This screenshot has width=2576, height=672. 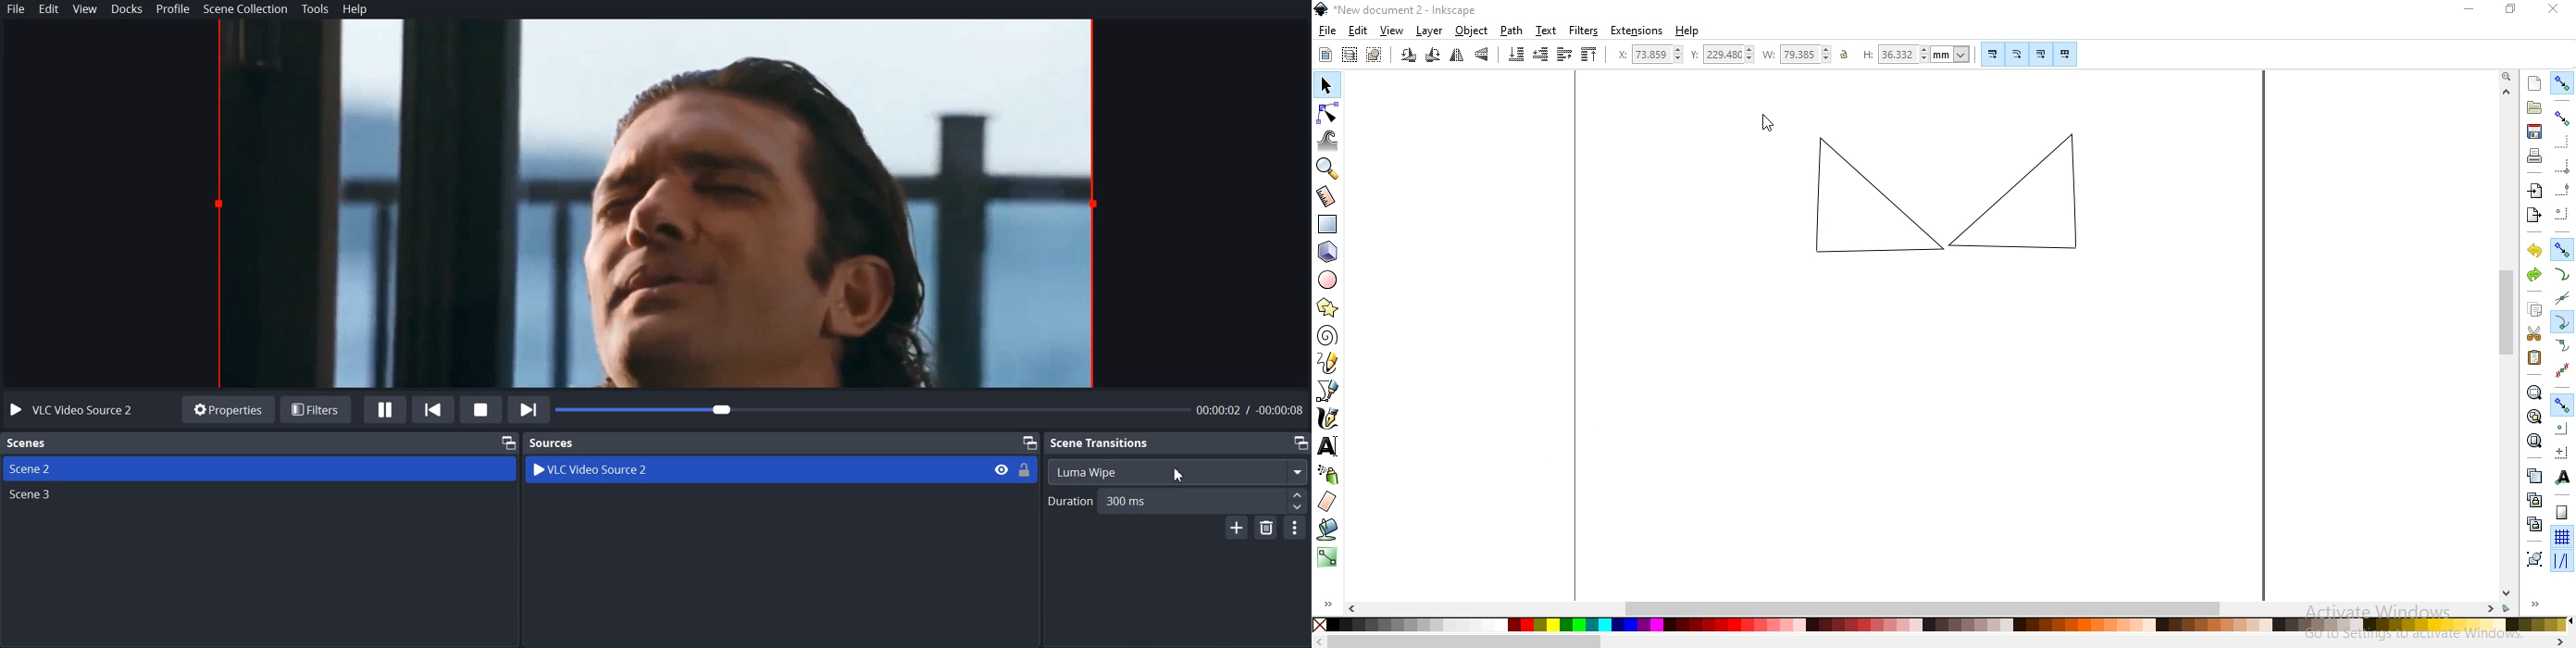 I want to click on snap to grids, so click(x=2562, y=537).